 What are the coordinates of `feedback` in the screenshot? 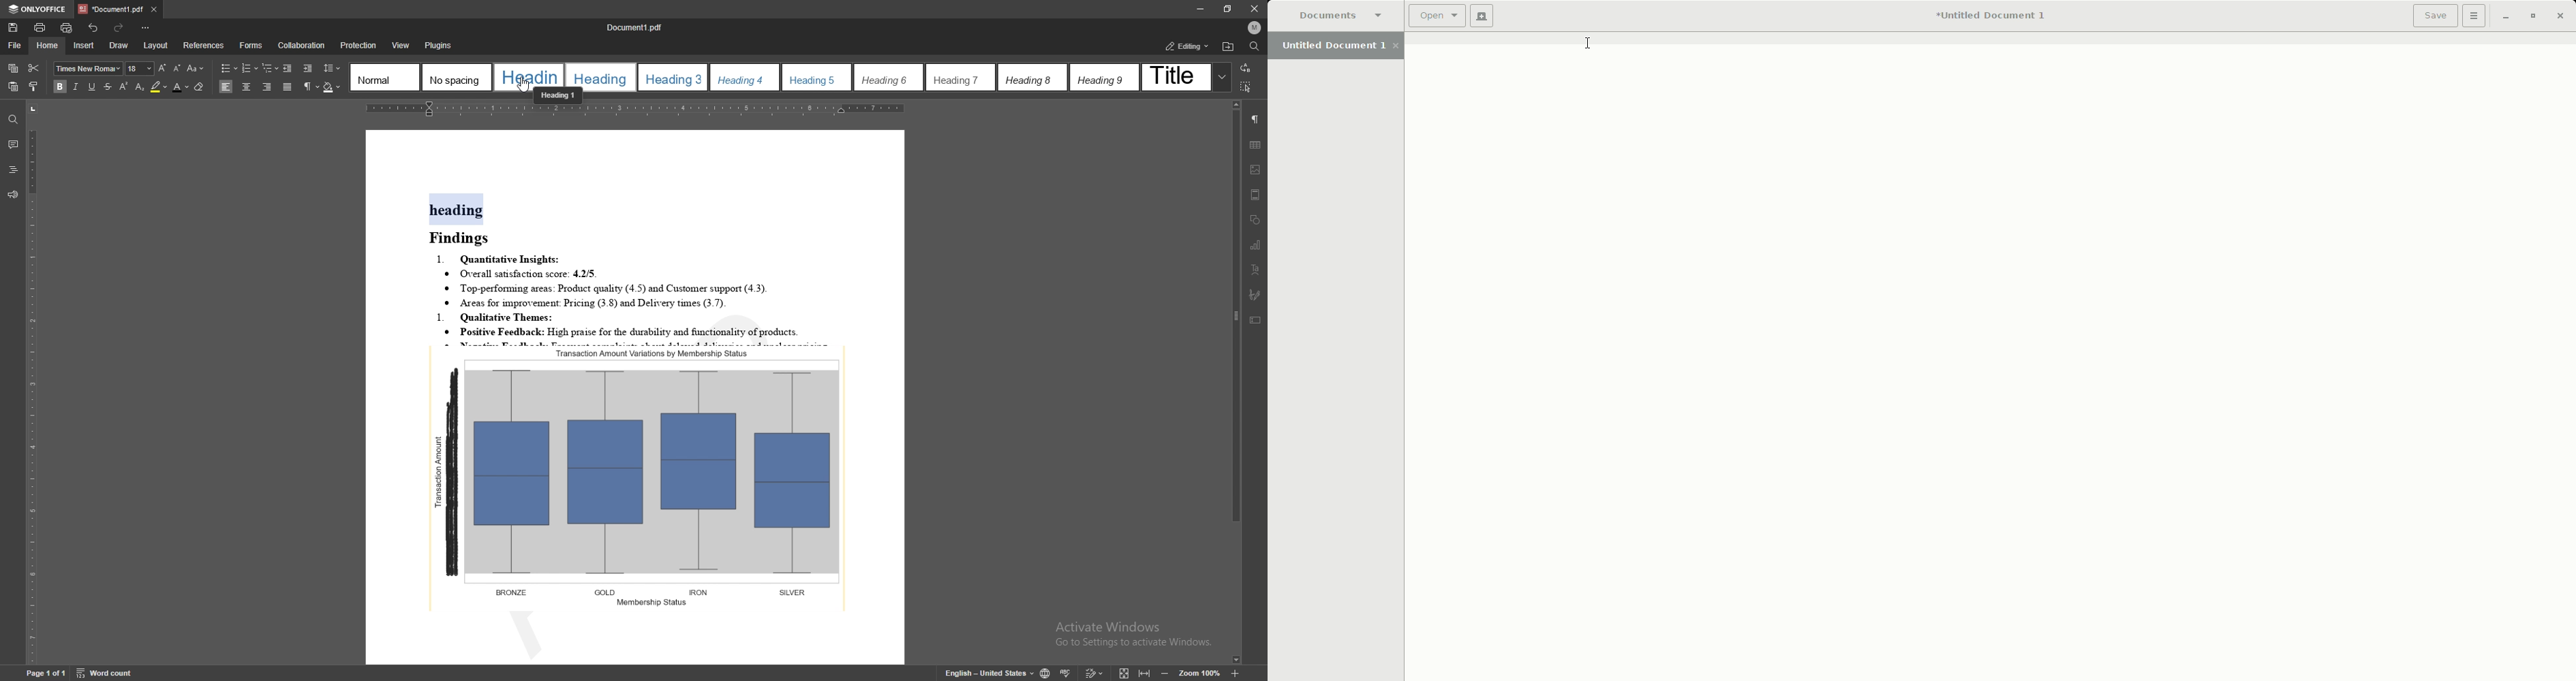 It's located at (13, 195).